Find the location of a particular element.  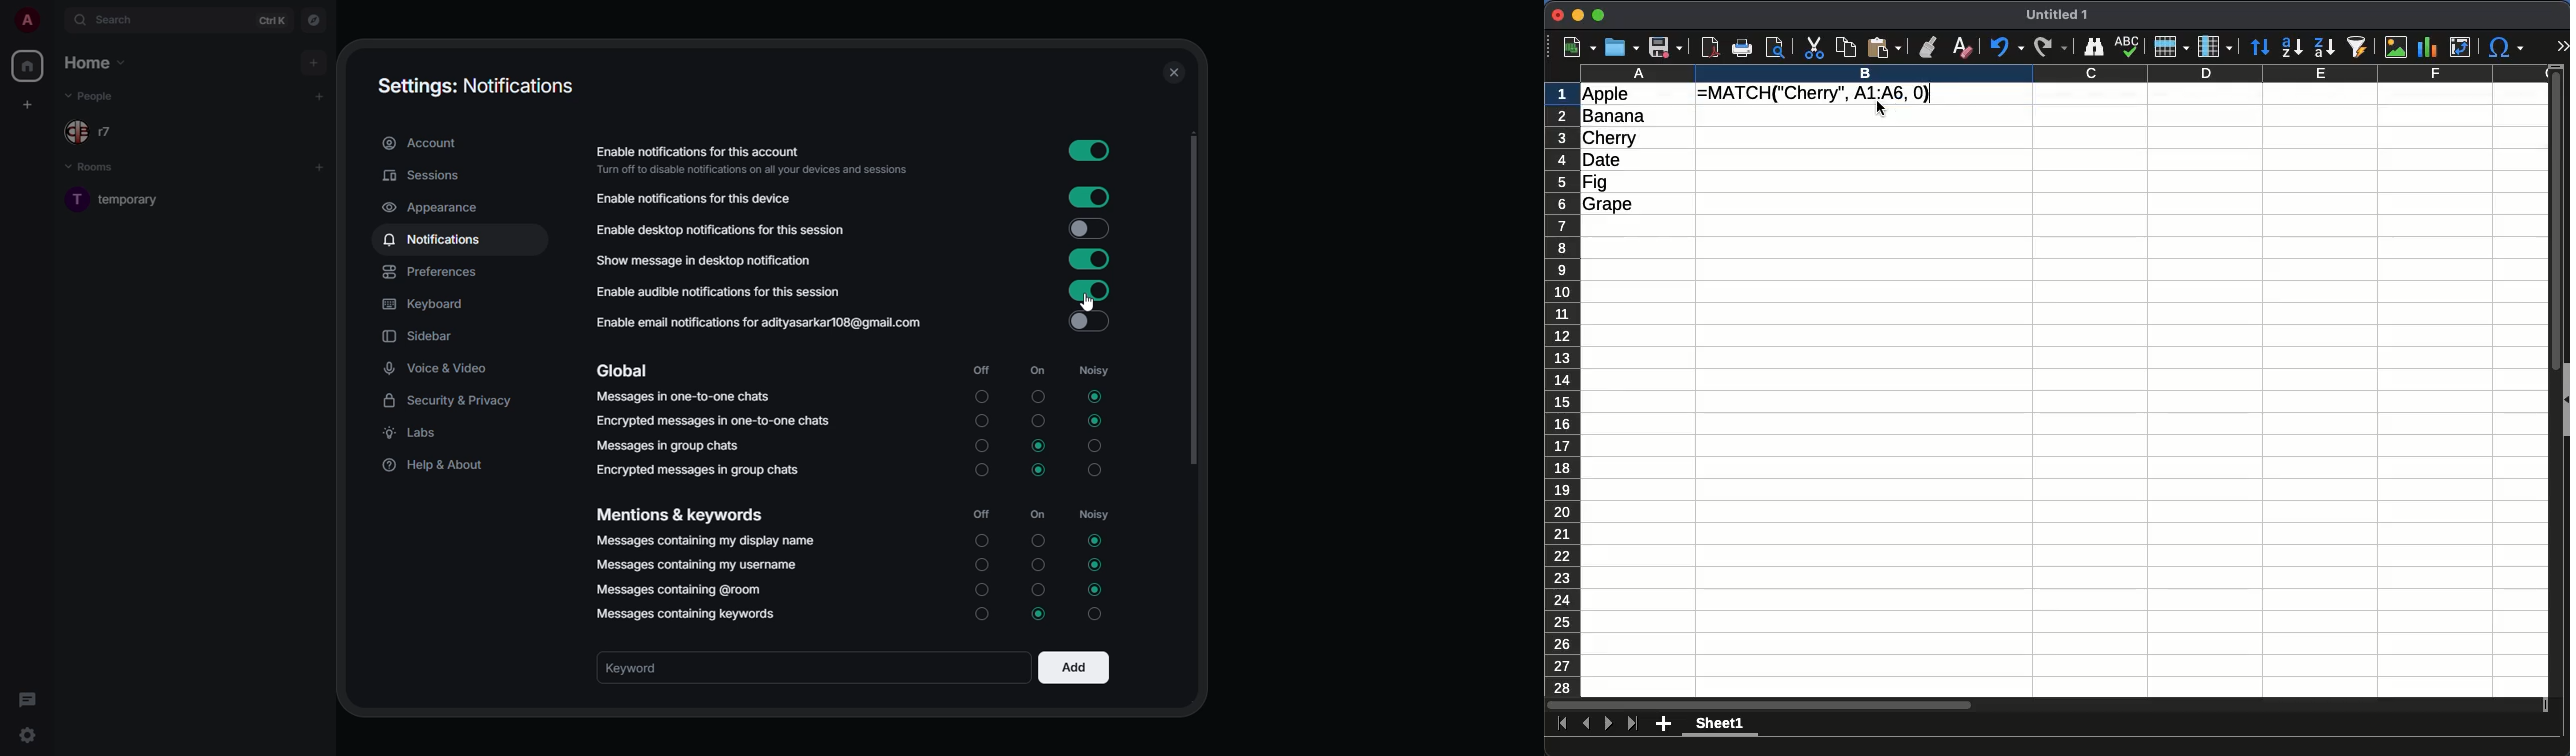

add is located at coordinates (318, 167).